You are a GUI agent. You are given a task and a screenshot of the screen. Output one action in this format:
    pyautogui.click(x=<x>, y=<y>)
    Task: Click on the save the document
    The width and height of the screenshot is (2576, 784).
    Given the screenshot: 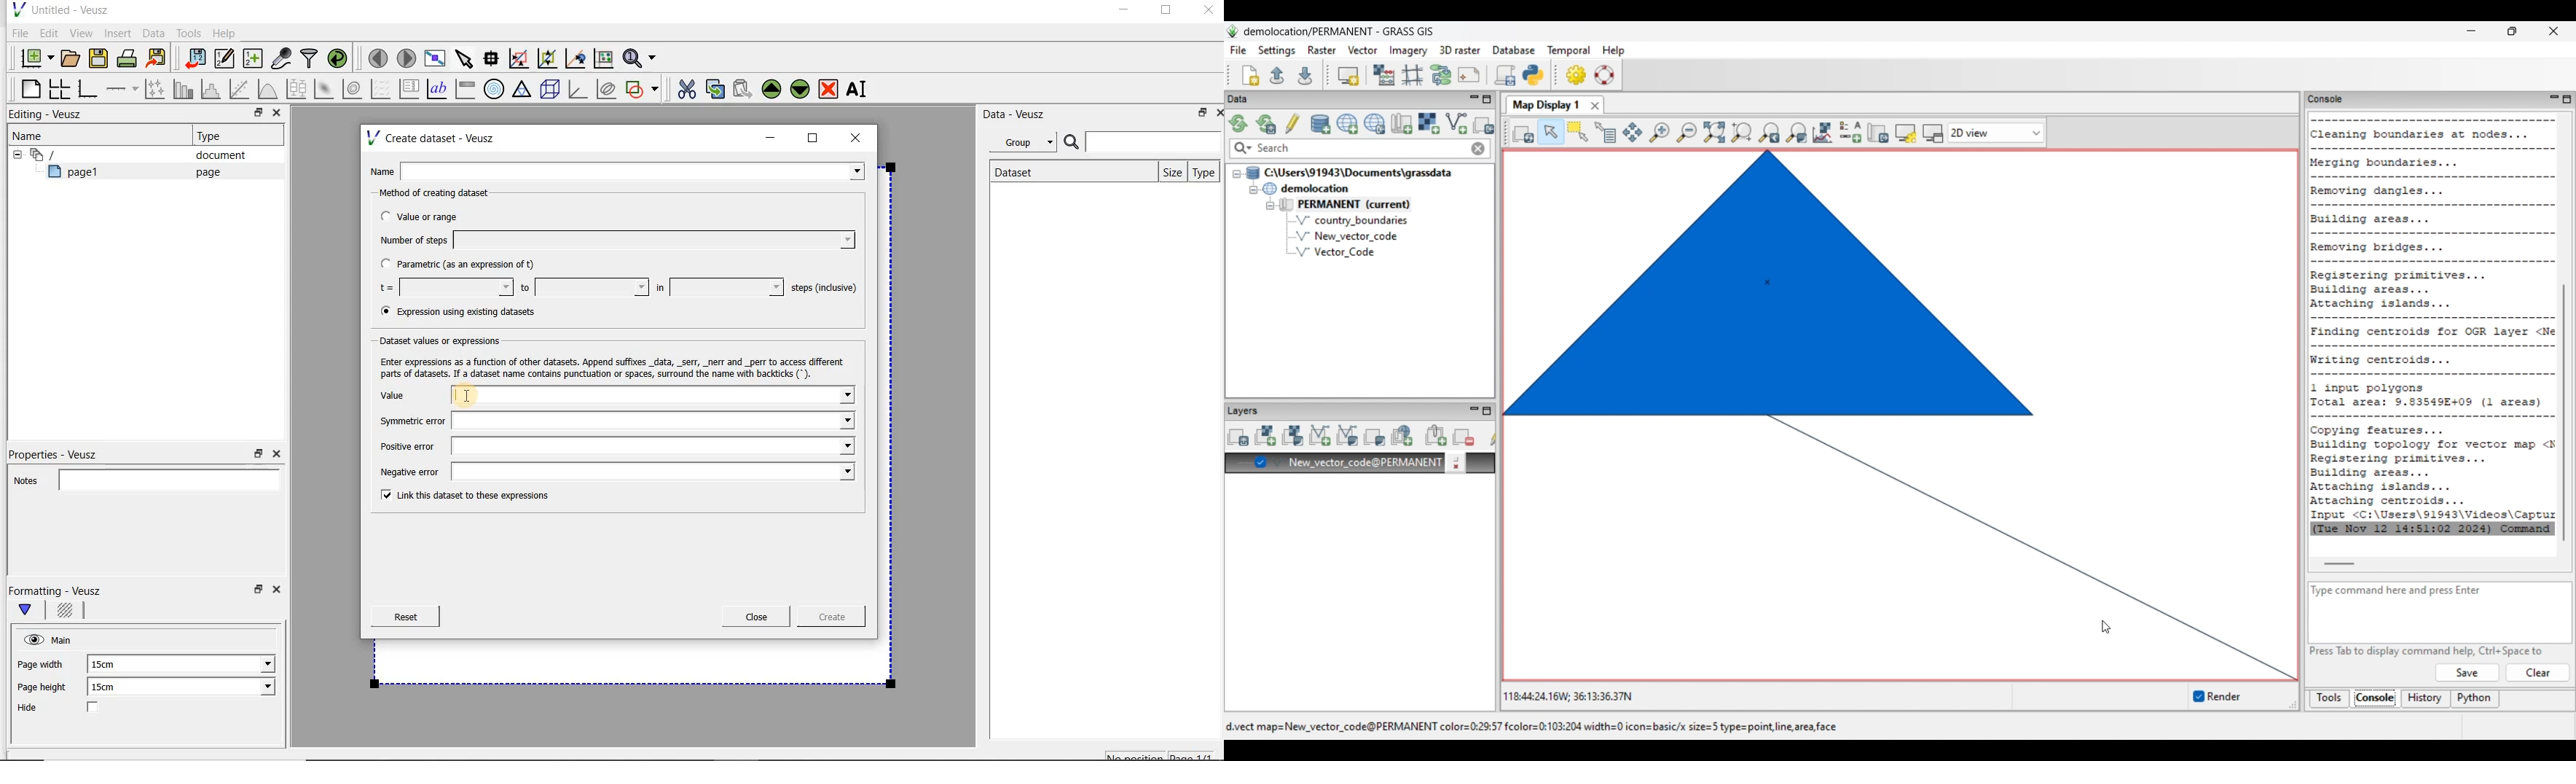 What is the action you would take?
    pyautogui.click(x=102, y=59)
    